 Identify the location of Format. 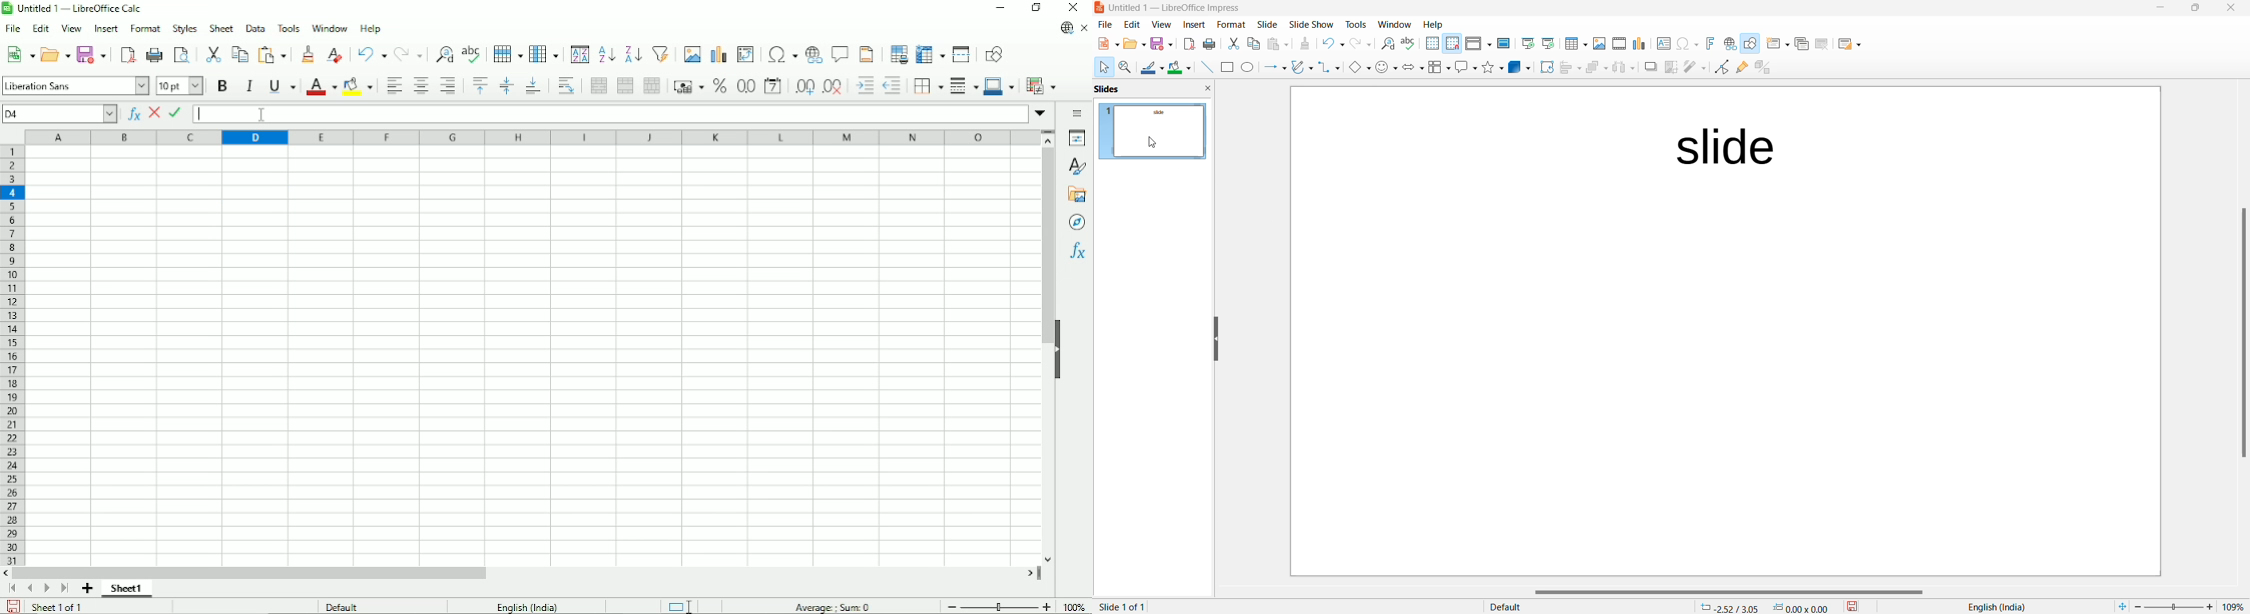
(146, 28).